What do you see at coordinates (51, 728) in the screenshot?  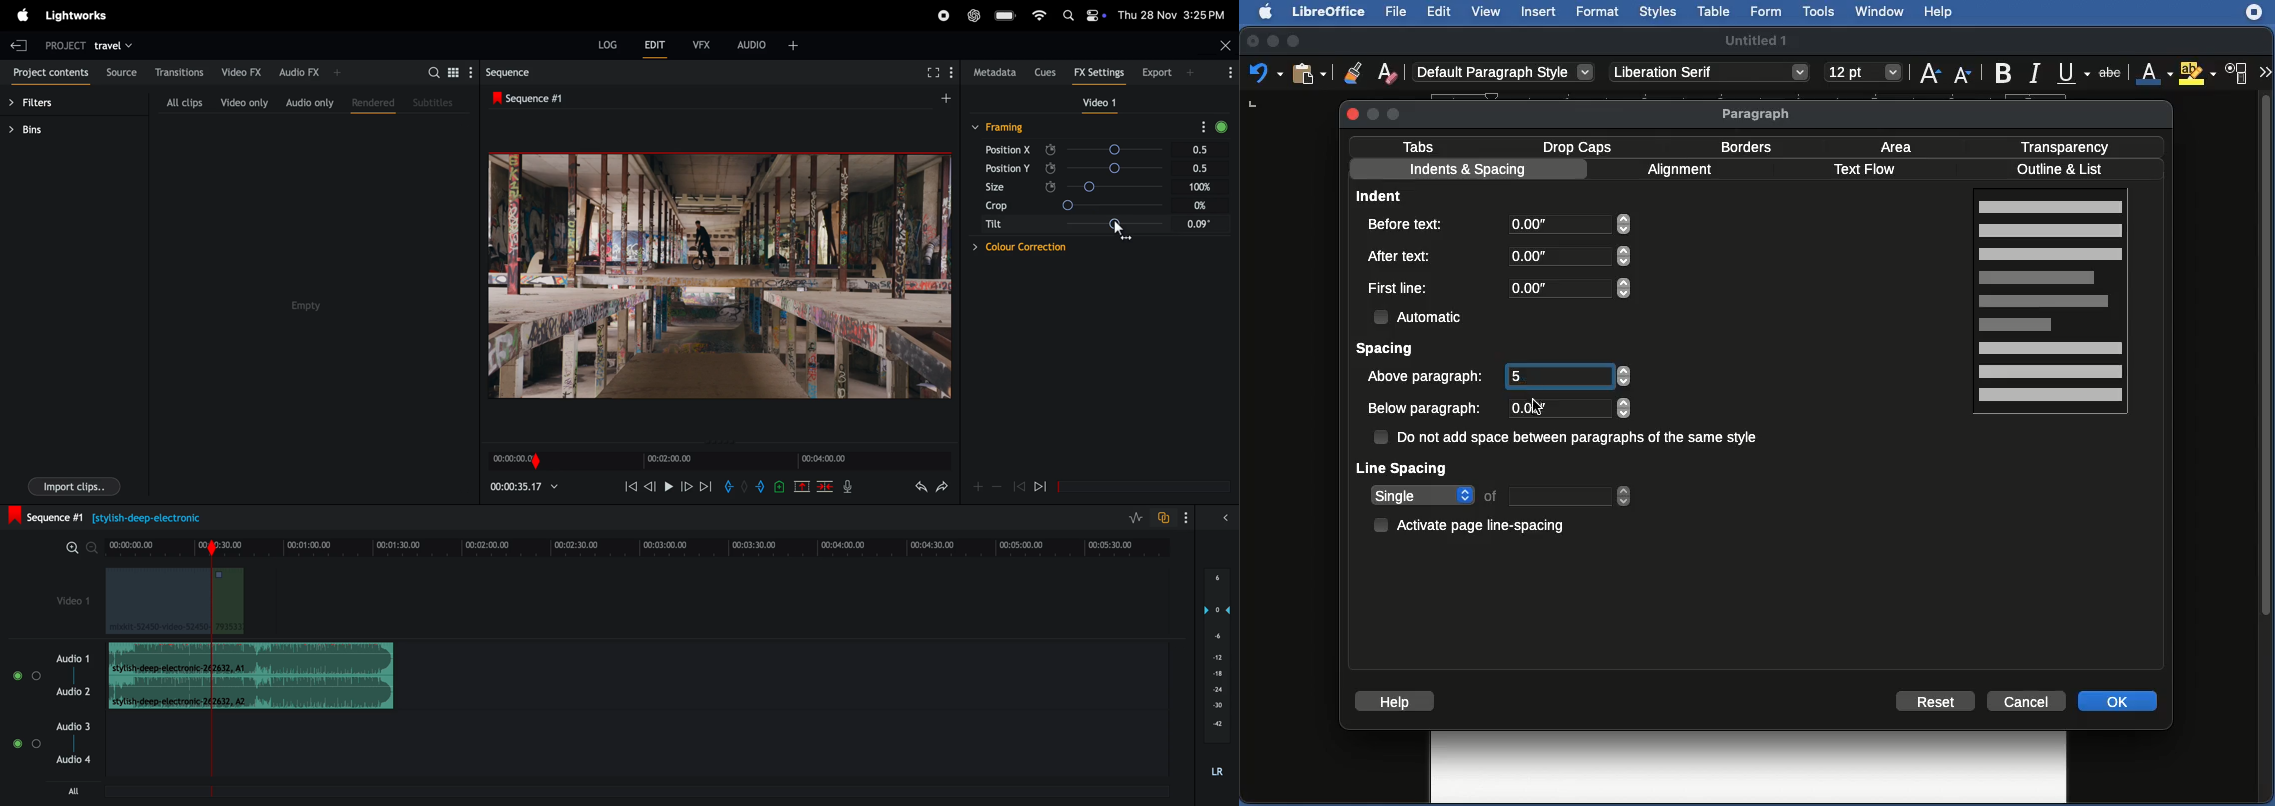 I see `audio 3` at bounding box center [51, 728].